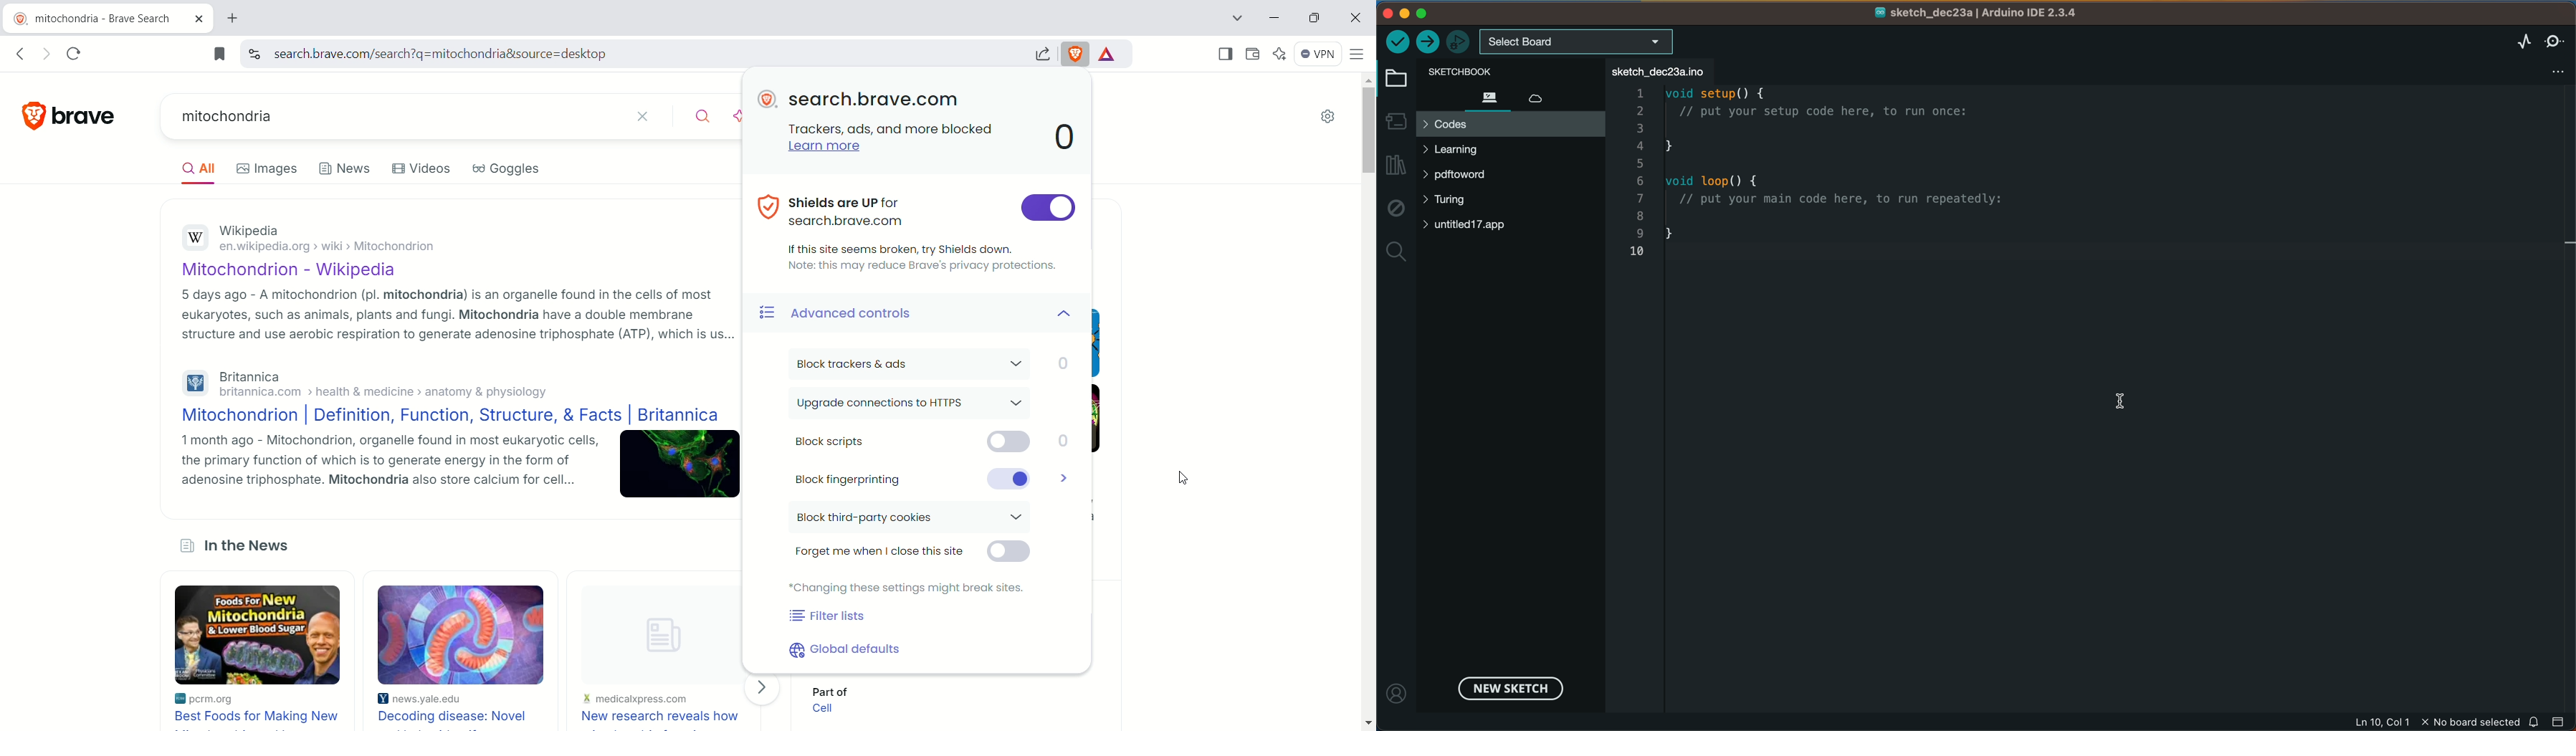 The width and height of the screenshot is (2576, 756). Describe the element at coordinates (219, 53) in the screenshot. I see `bookmark` at that location.